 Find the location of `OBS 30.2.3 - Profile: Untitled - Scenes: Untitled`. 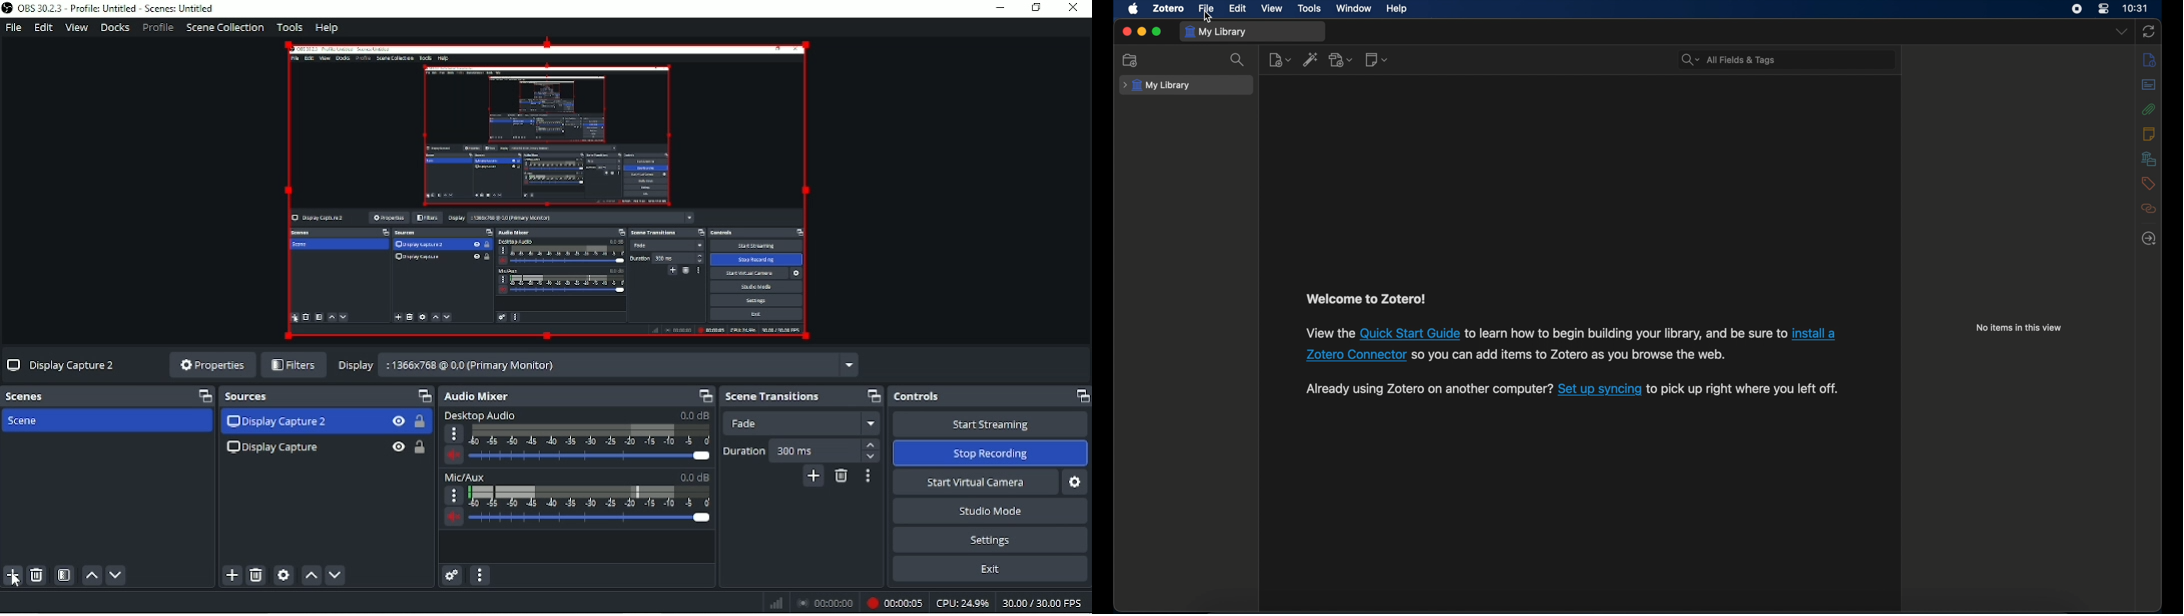

OBS 30.2.3 - Profile: Untitled - Scenes: Untitled is located at coordinates (107, 8).